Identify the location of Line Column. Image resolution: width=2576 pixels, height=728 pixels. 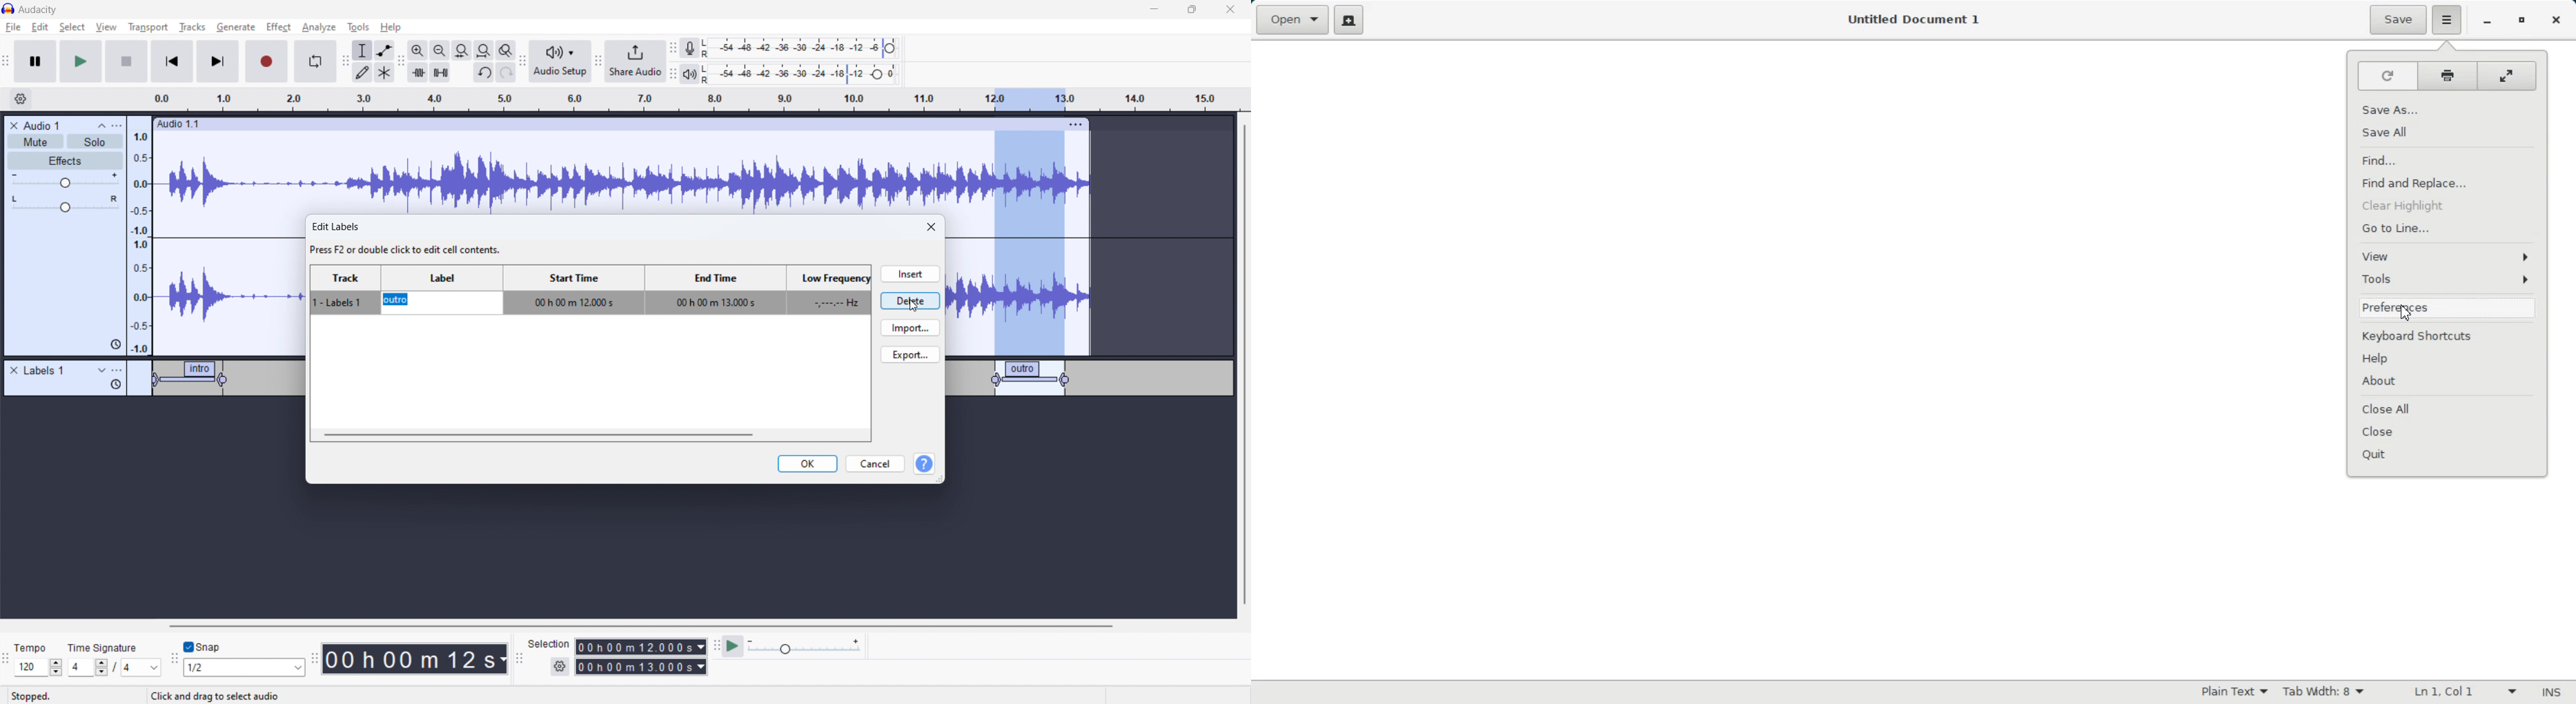
(2455, 693).